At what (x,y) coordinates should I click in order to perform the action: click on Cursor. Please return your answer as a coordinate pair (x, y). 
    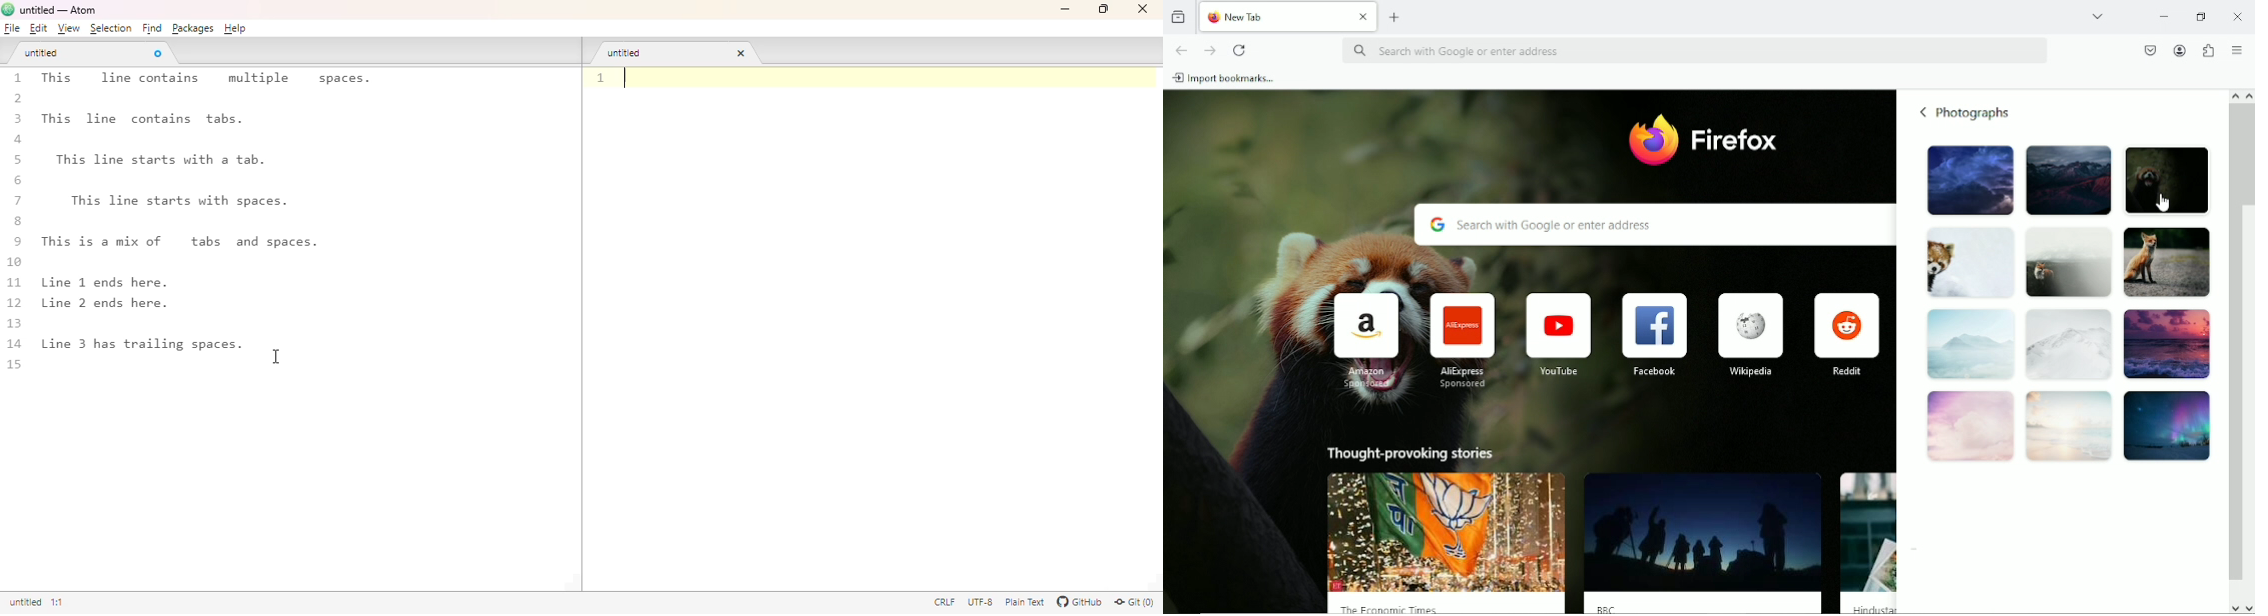
    Looking at the image, I should click on (2162, 201).